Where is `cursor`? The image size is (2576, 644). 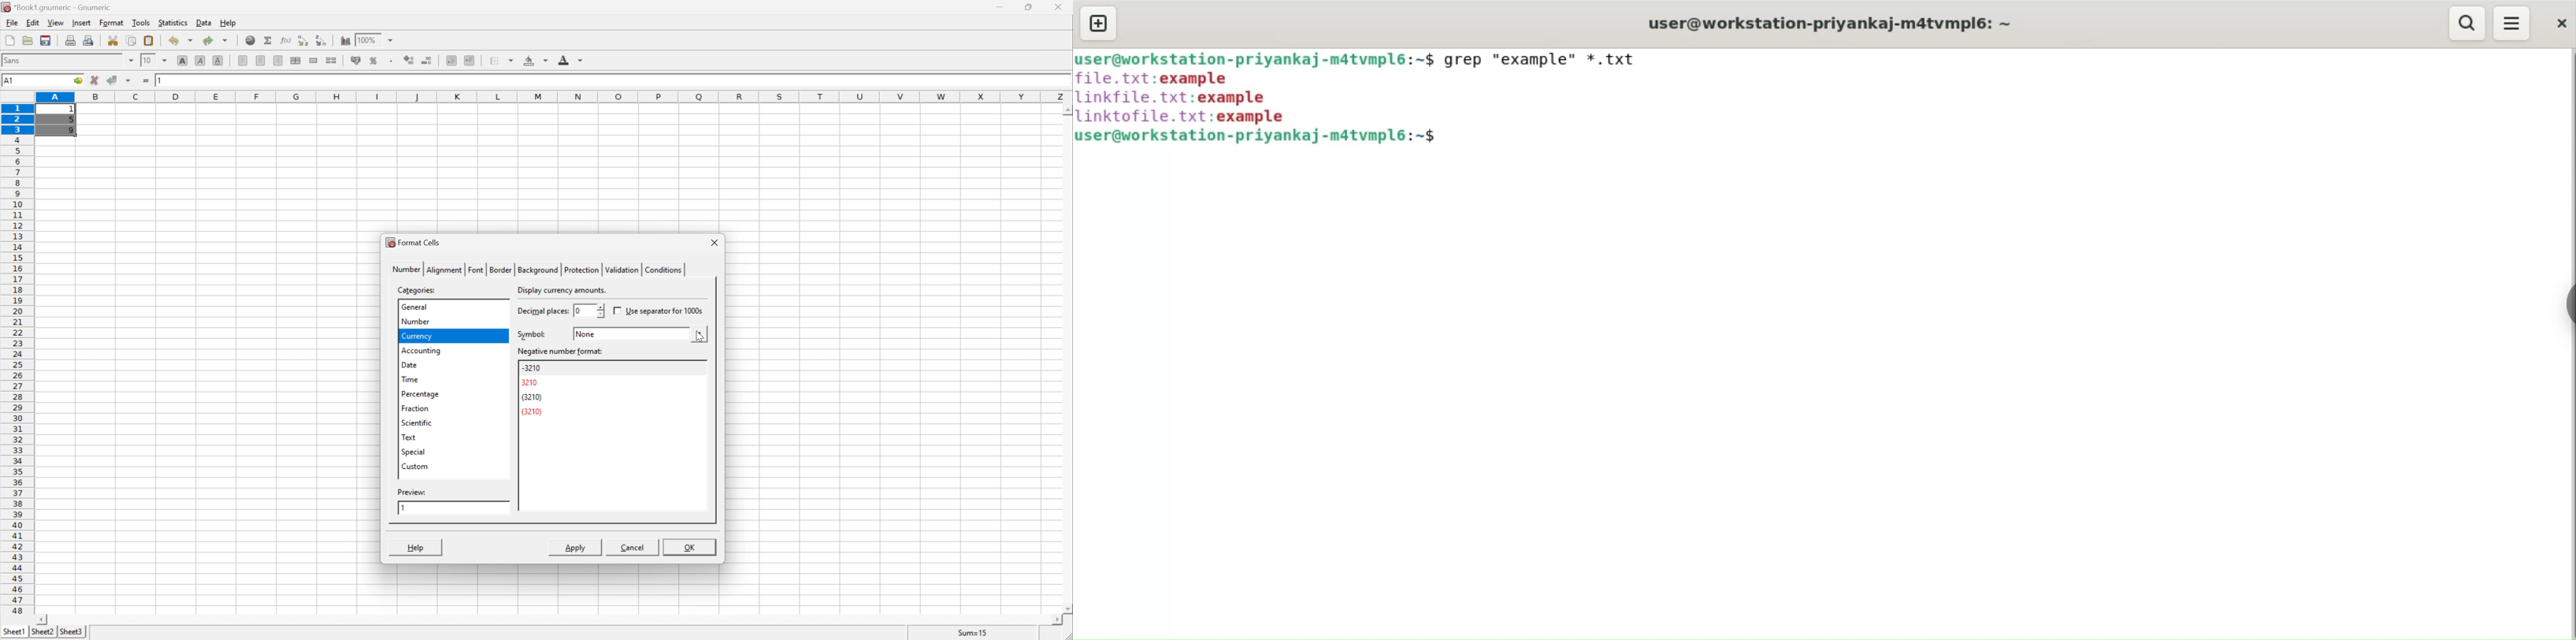 cursor is located at coordinates (700, 341).